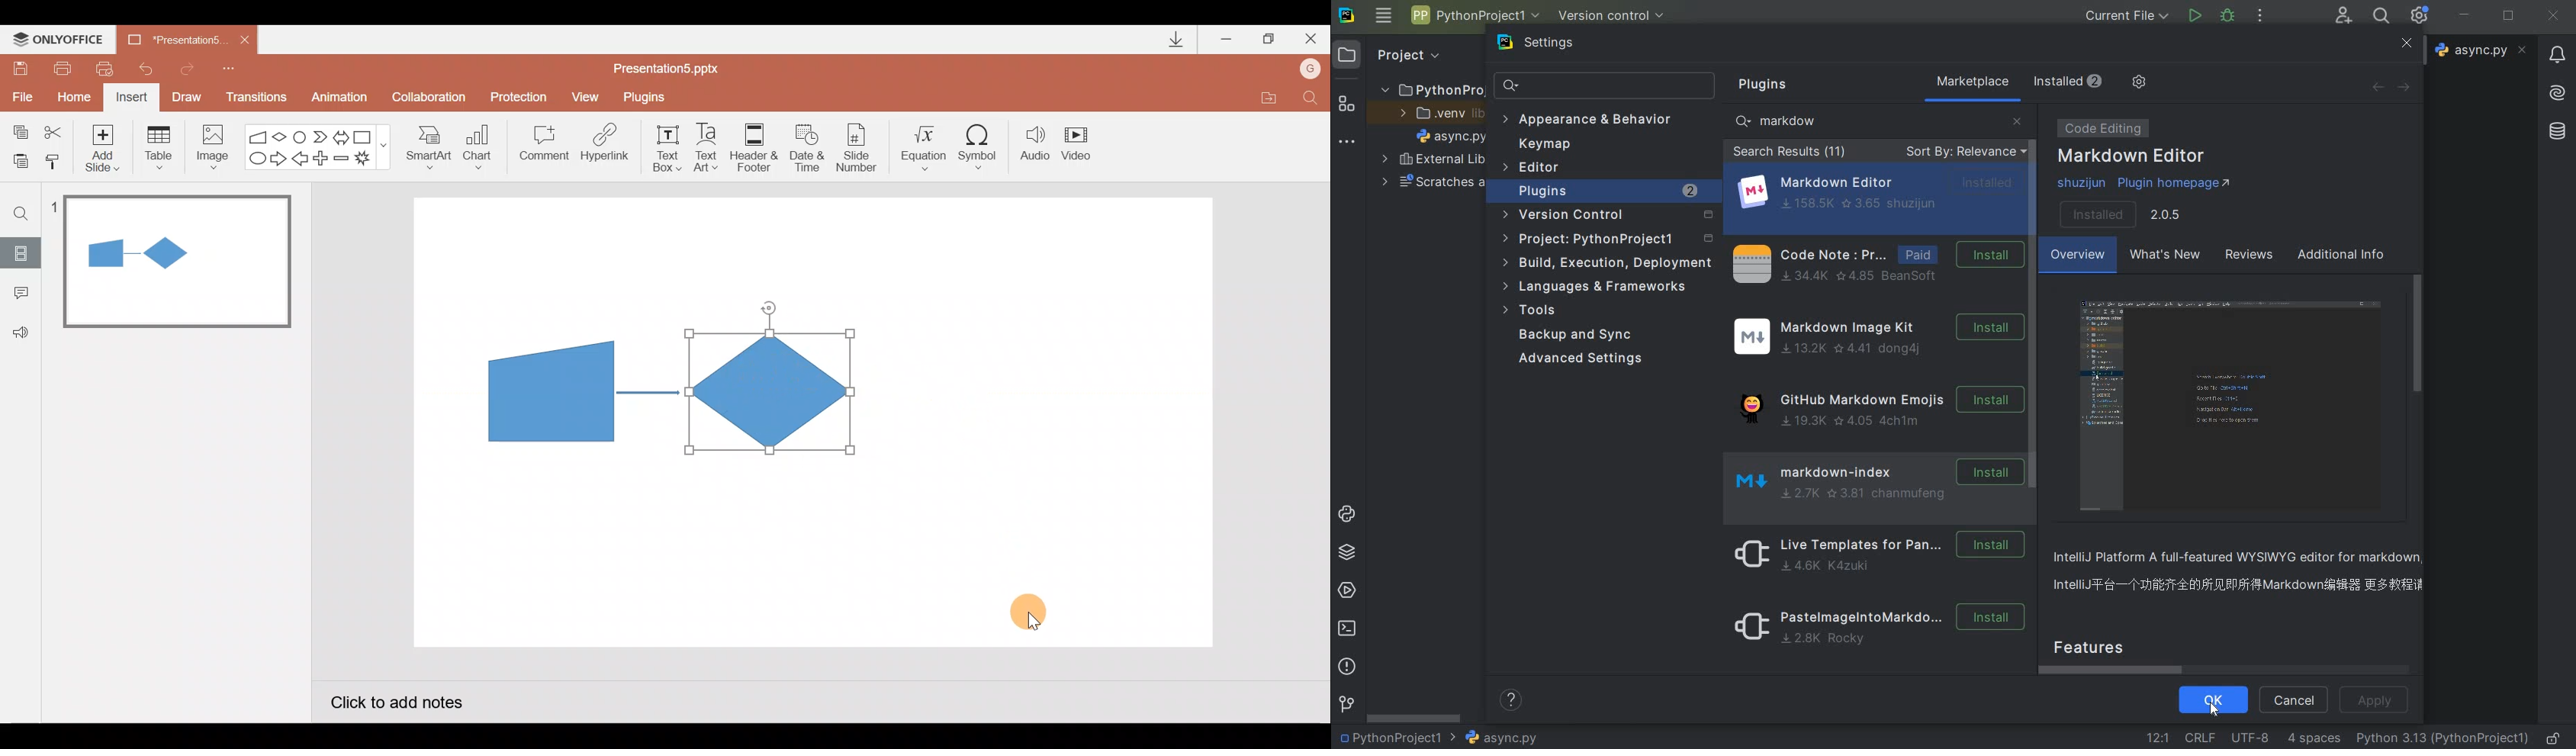 This screenshot has width=2576, height=756. Describe the element at coordinates (2556, 132) in the screenshot. I see `database` at that location.